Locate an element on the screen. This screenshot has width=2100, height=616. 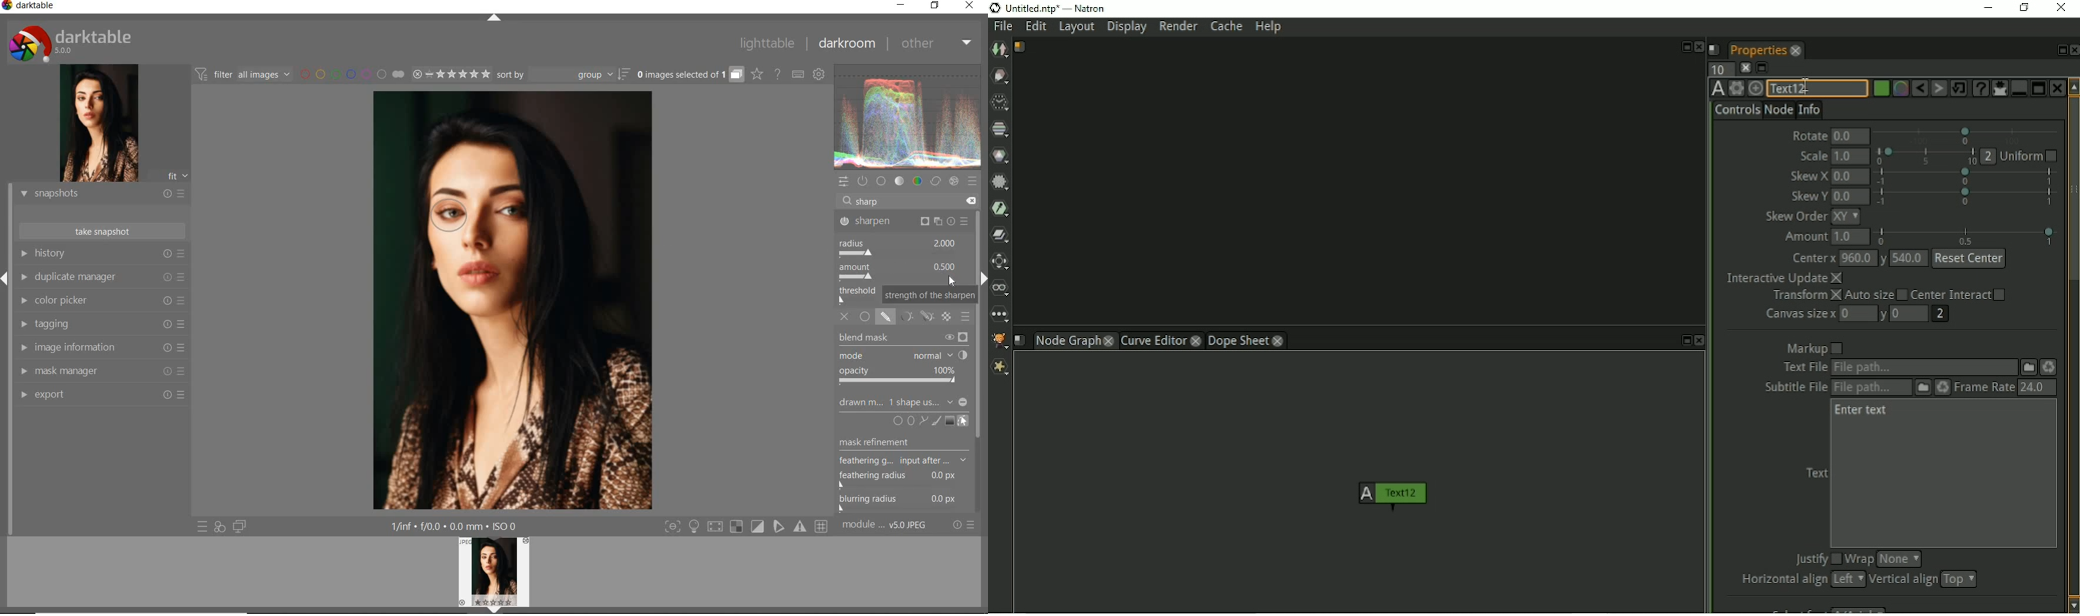
reset or presets and preferences is located at coordinates (964, 525).